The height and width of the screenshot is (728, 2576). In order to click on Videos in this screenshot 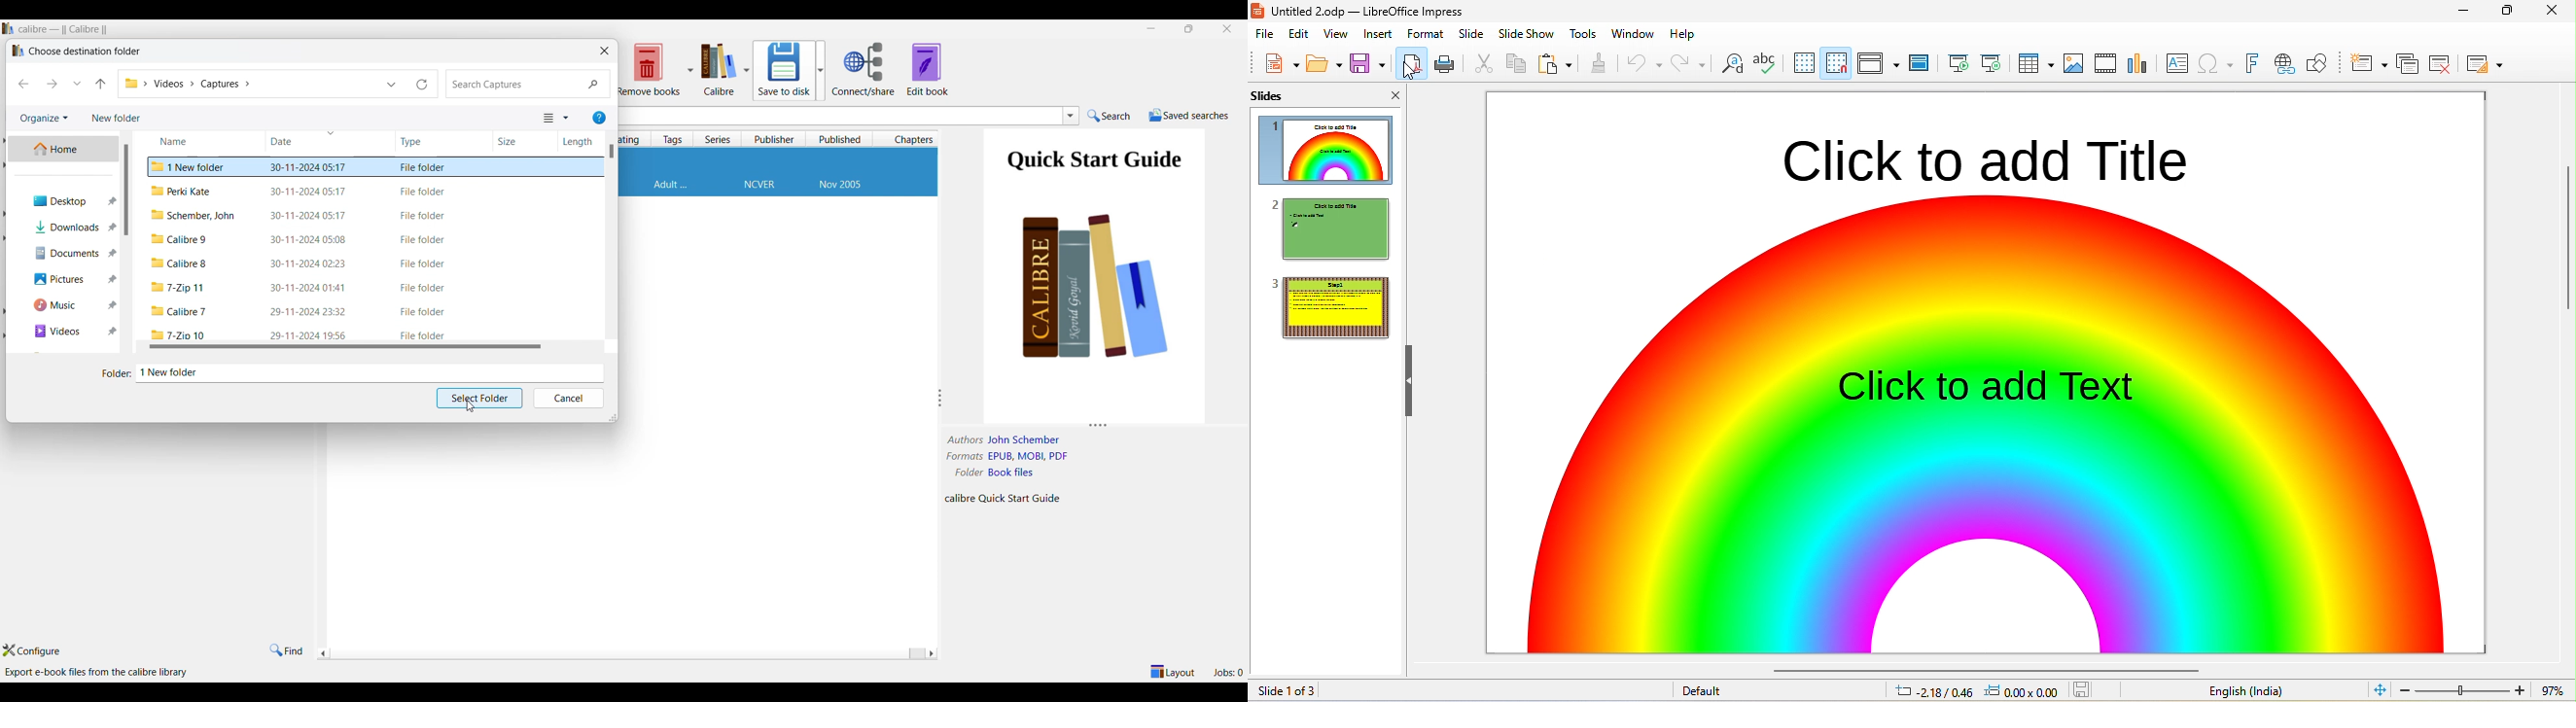, I will do `click(67, 332)`.